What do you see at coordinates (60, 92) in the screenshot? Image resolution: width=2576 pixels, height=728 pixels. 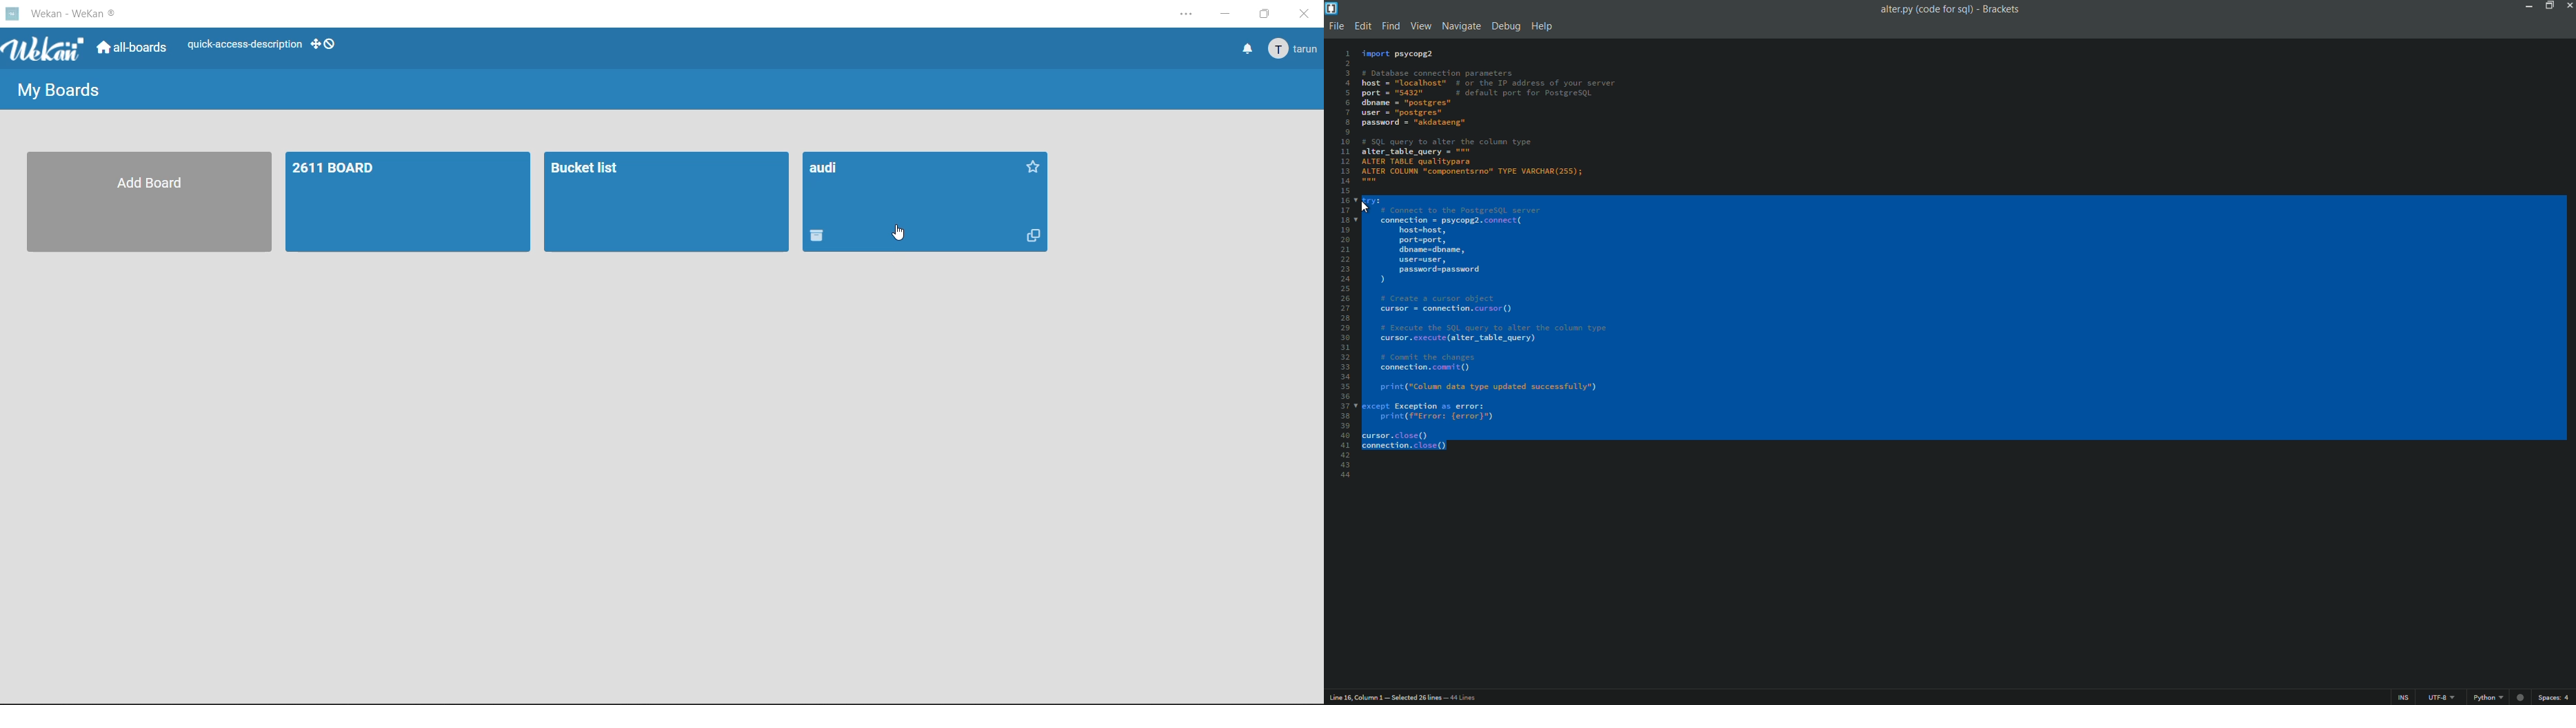 I see `My Boards` at bounding box center [60, 92].